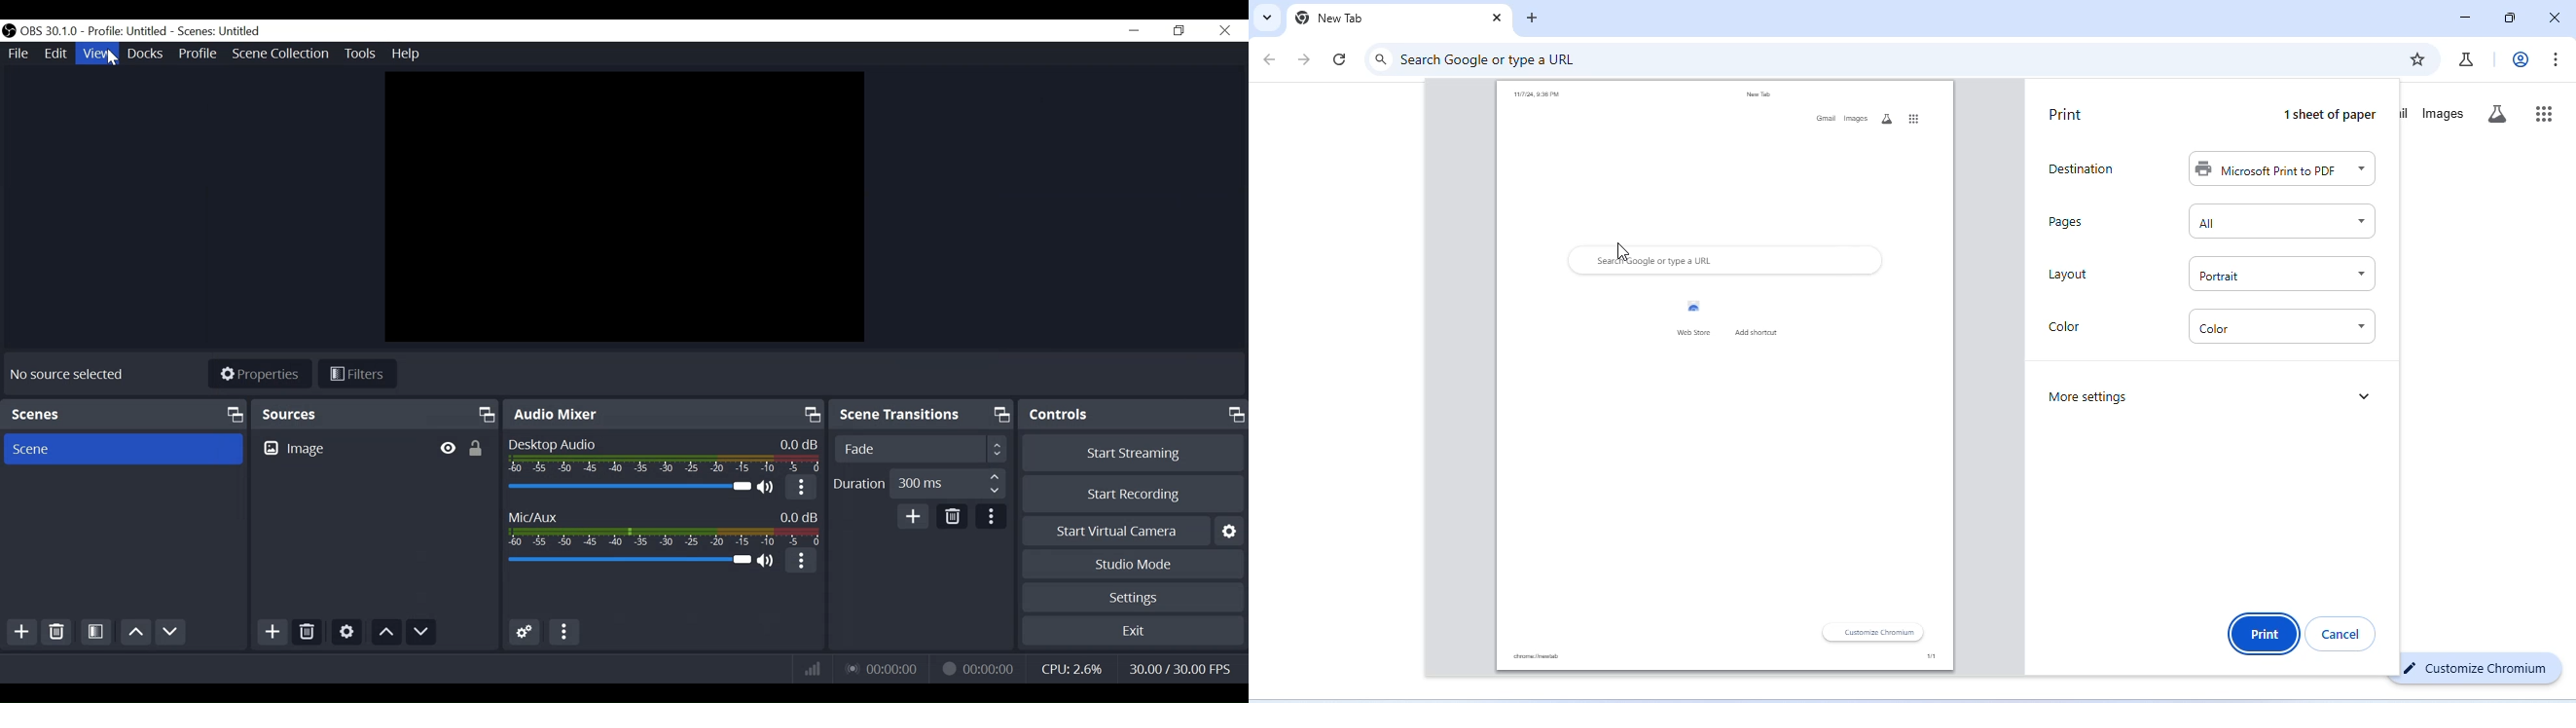  I want to click on Start Streaming, so click(1134, 454).